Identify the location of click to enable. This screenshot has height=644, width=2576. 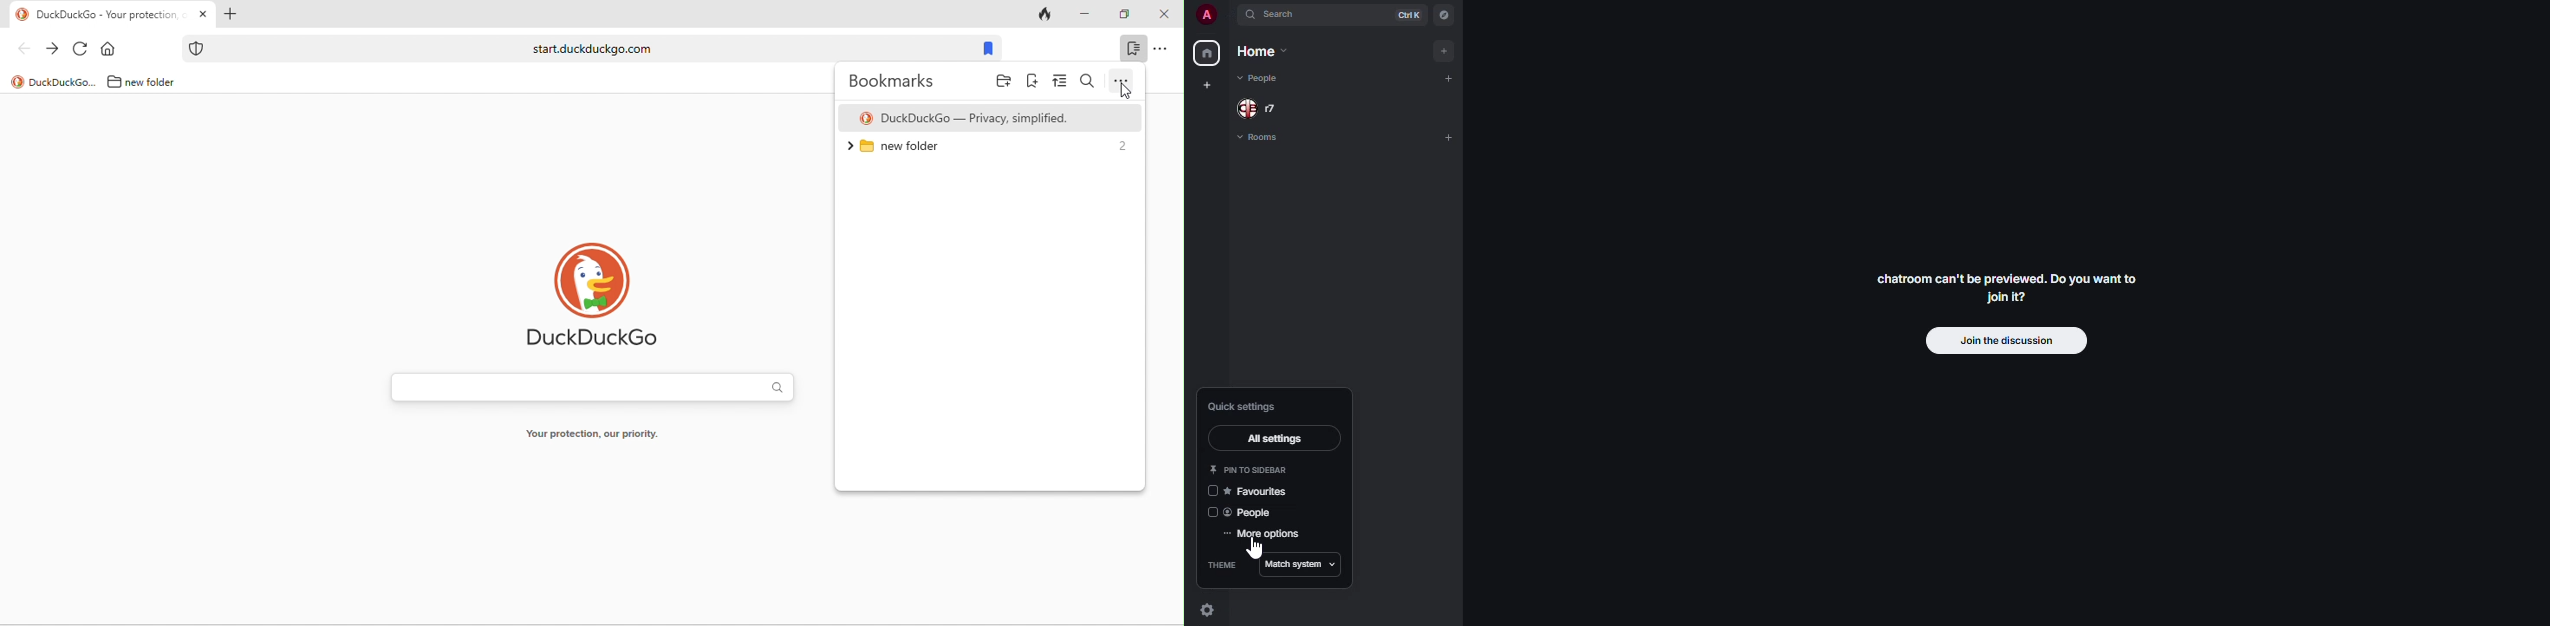
(1210, 492).